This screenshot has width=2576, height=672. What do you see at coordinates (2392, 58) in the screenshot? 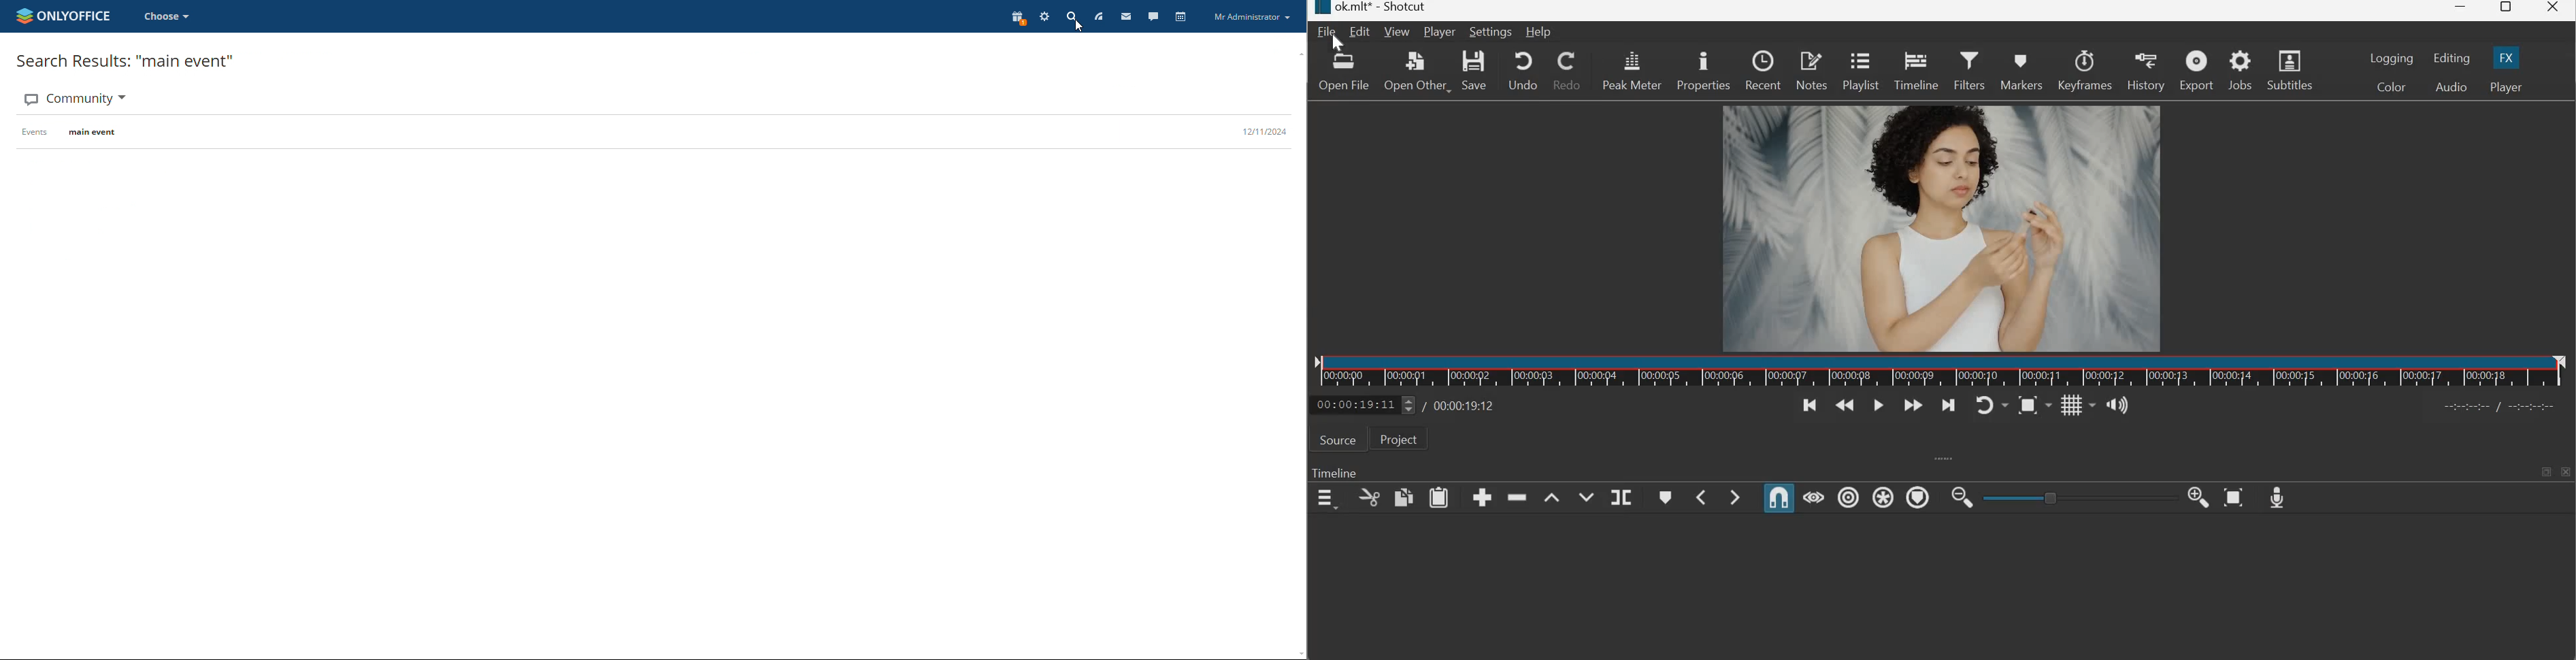
I see `Logging` at bounding box center [2392, 58].